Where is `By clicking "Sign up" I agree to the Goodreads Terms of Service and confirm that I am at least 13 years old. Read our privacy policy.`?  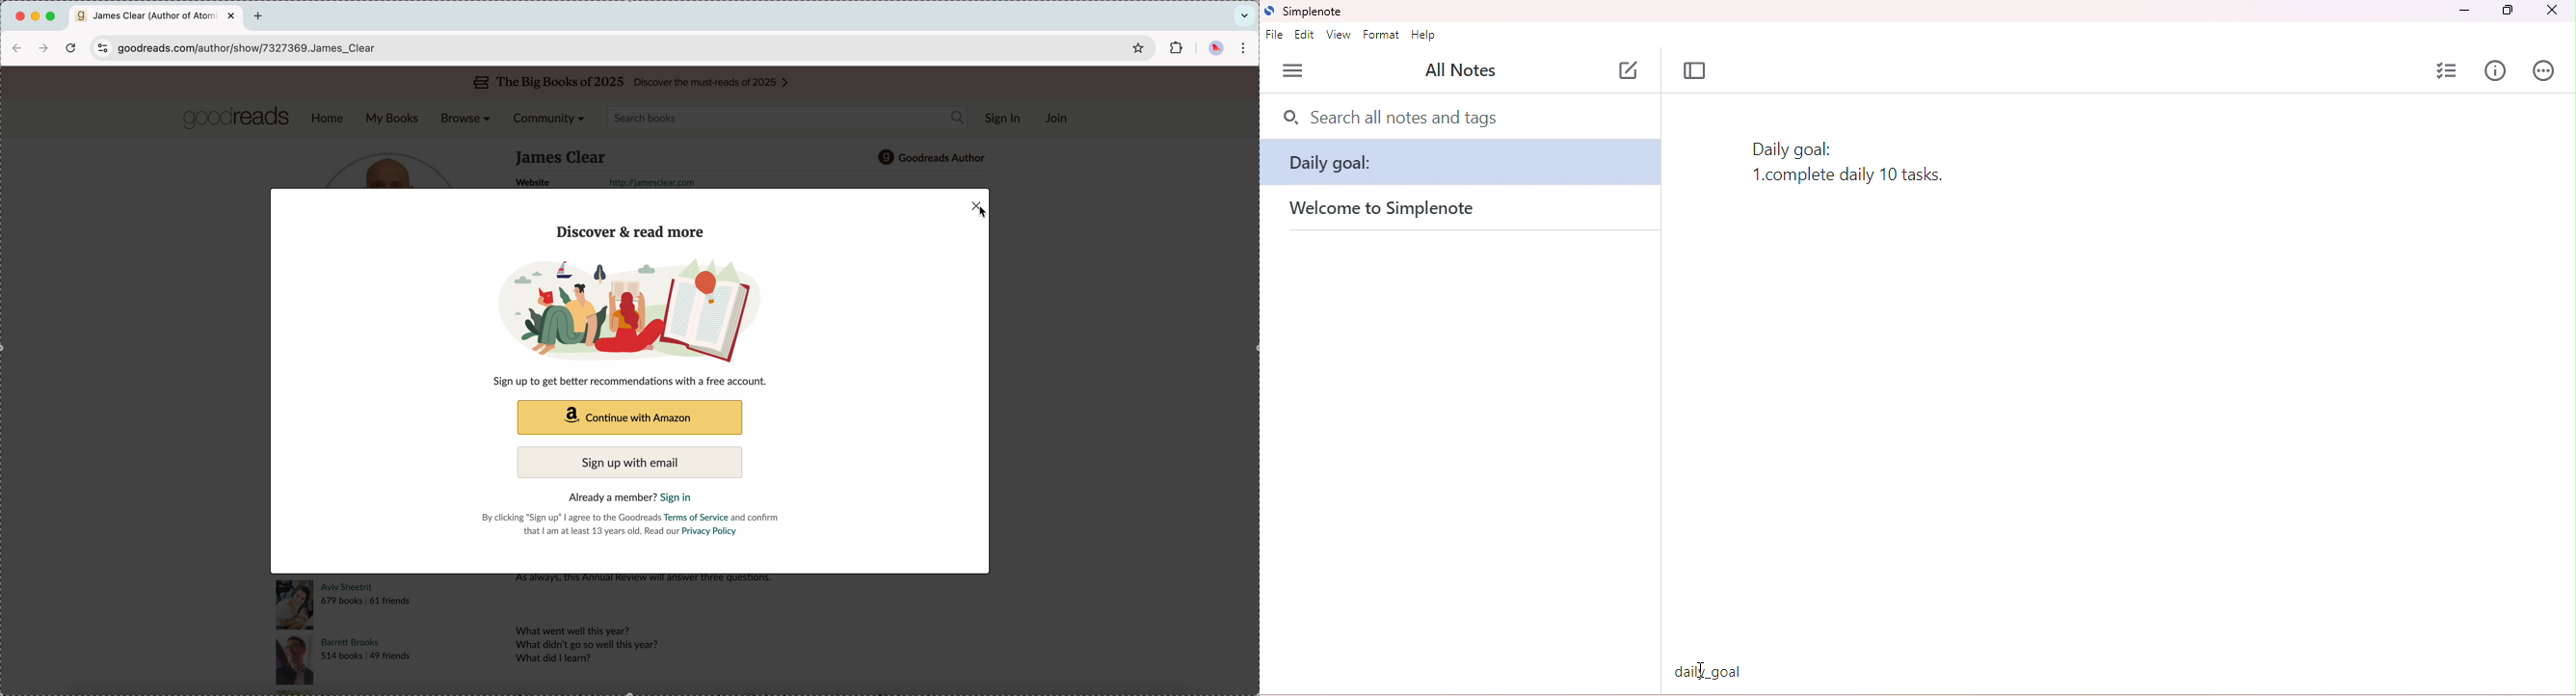
By clicking "Sign up" I agree to the Goodreads Terms of Service and confirm that I am at least 13 years old. Read our privacy policy. is located at coordinates (632, 525).